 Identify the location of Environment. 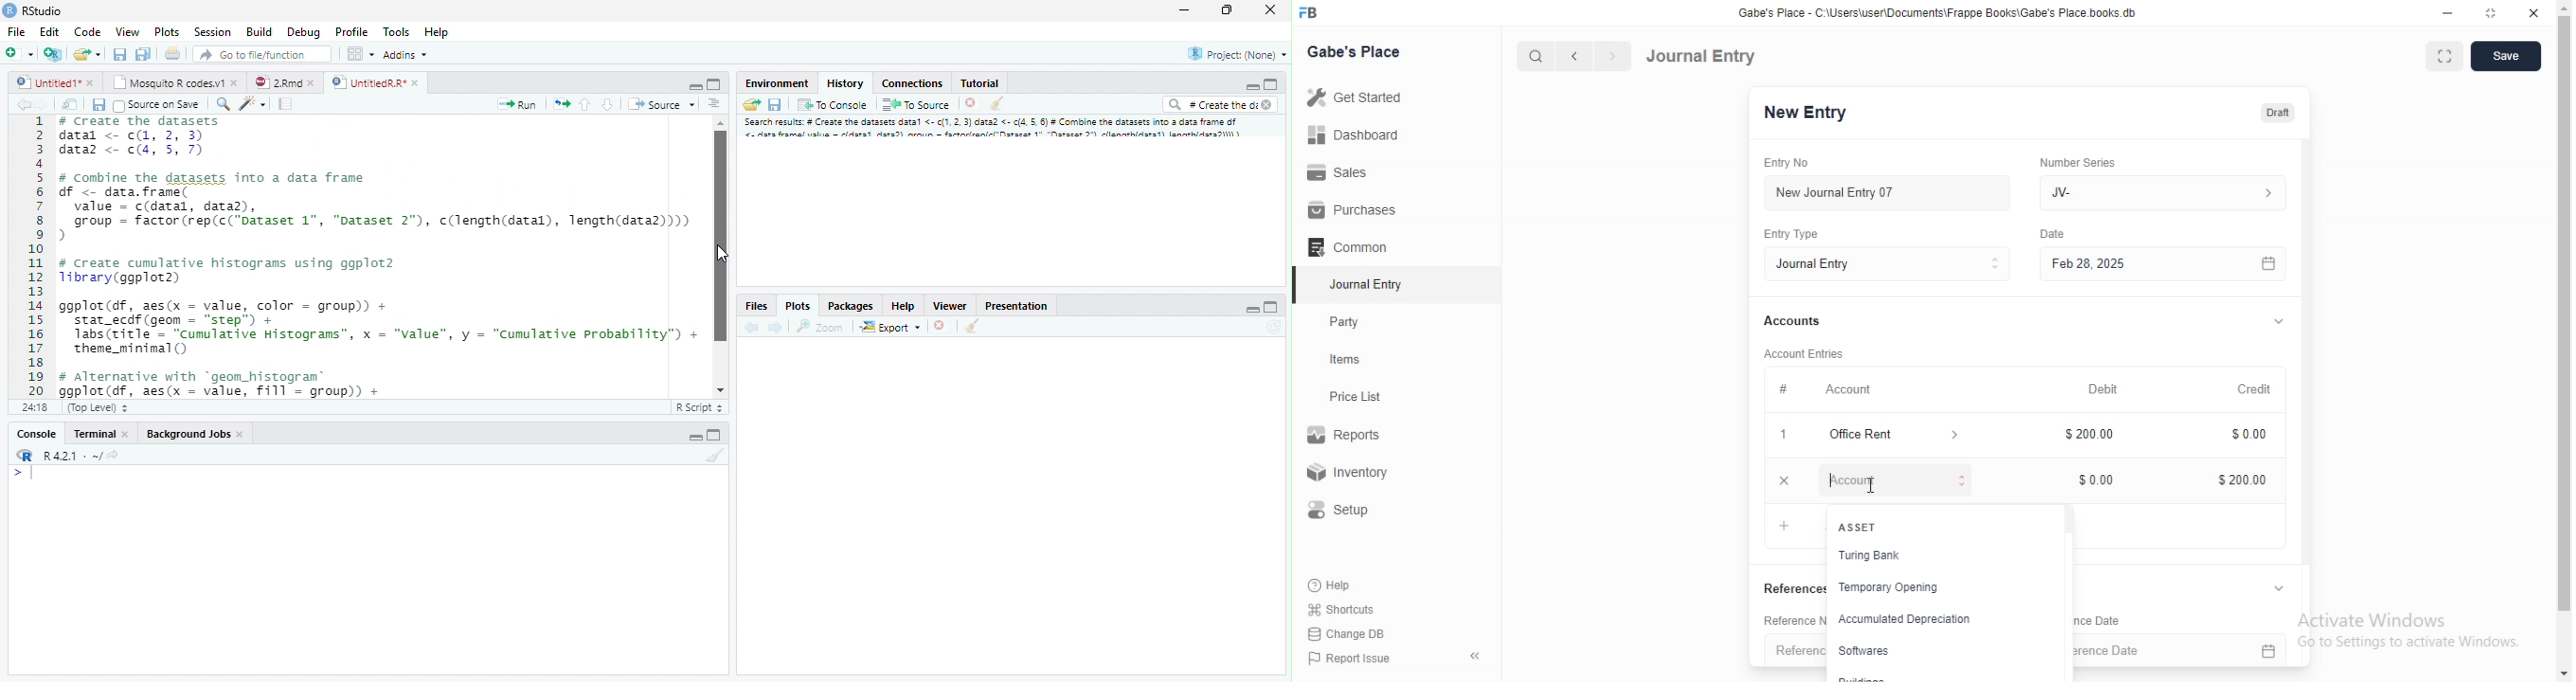
(776, 83).